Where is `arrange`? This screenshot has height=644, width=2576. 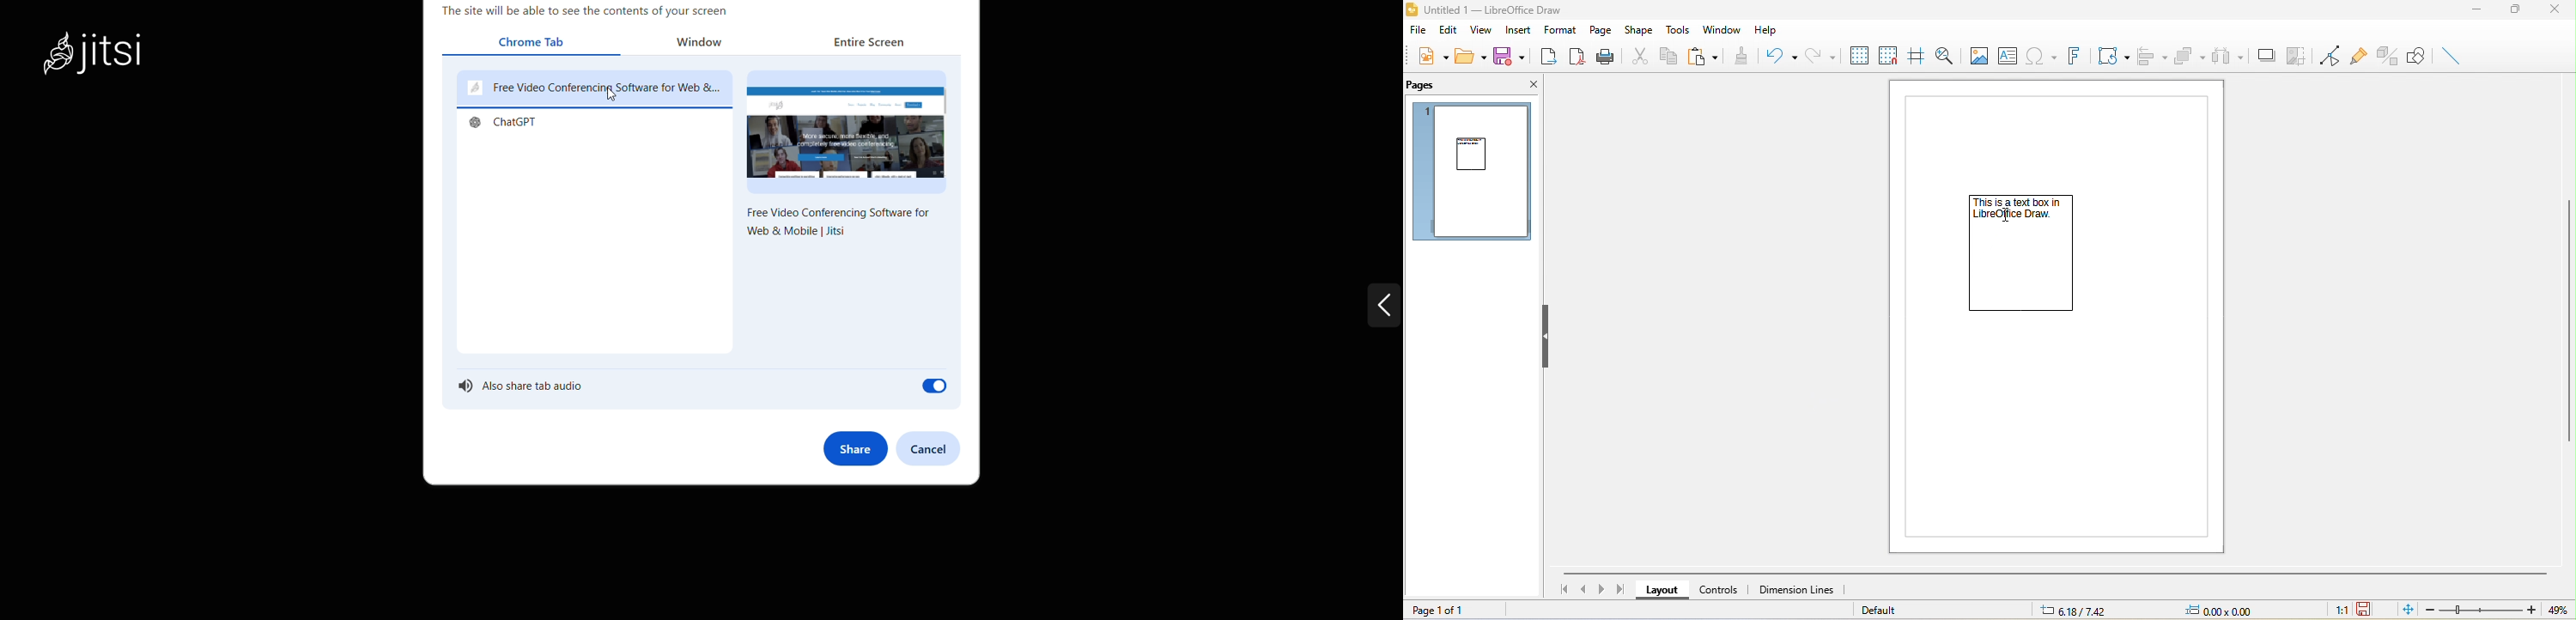 arrange is located at coordinates (2189, 56).